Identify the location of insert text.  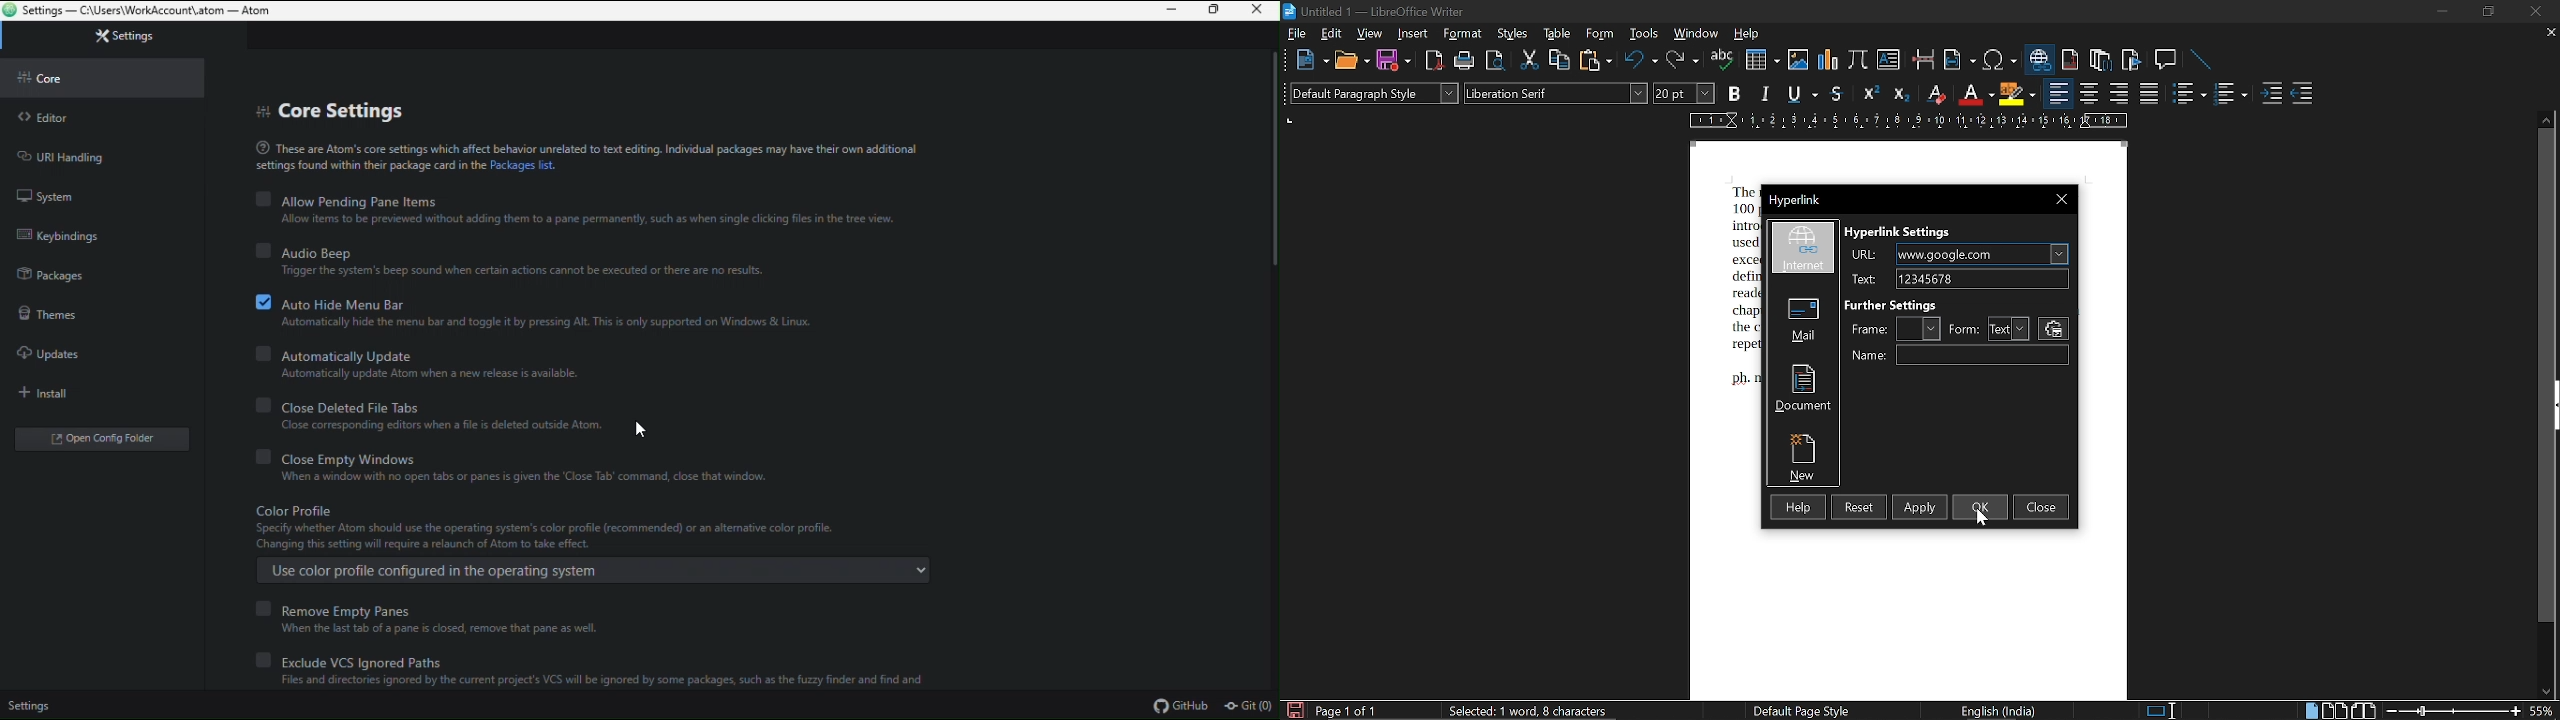
(1890, 59).